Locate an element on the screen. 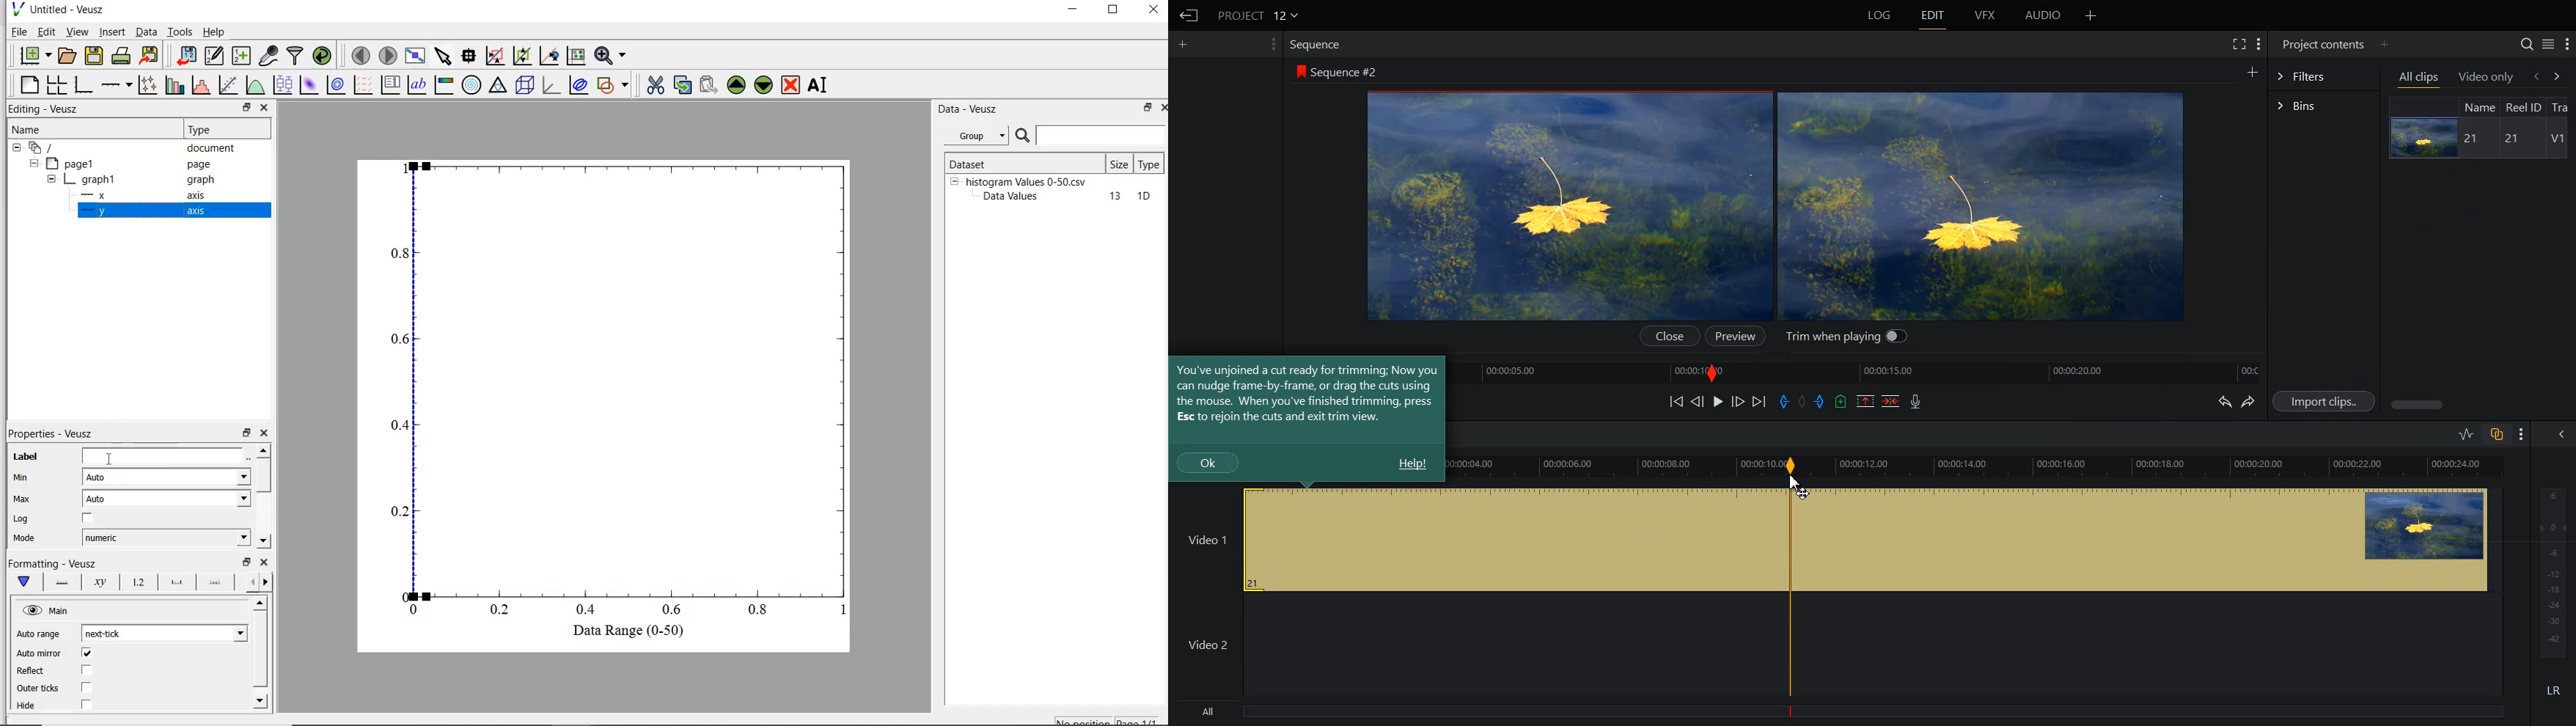 This screenshot has width=2576, height=728. axis line is located at coordinates (61, 582).